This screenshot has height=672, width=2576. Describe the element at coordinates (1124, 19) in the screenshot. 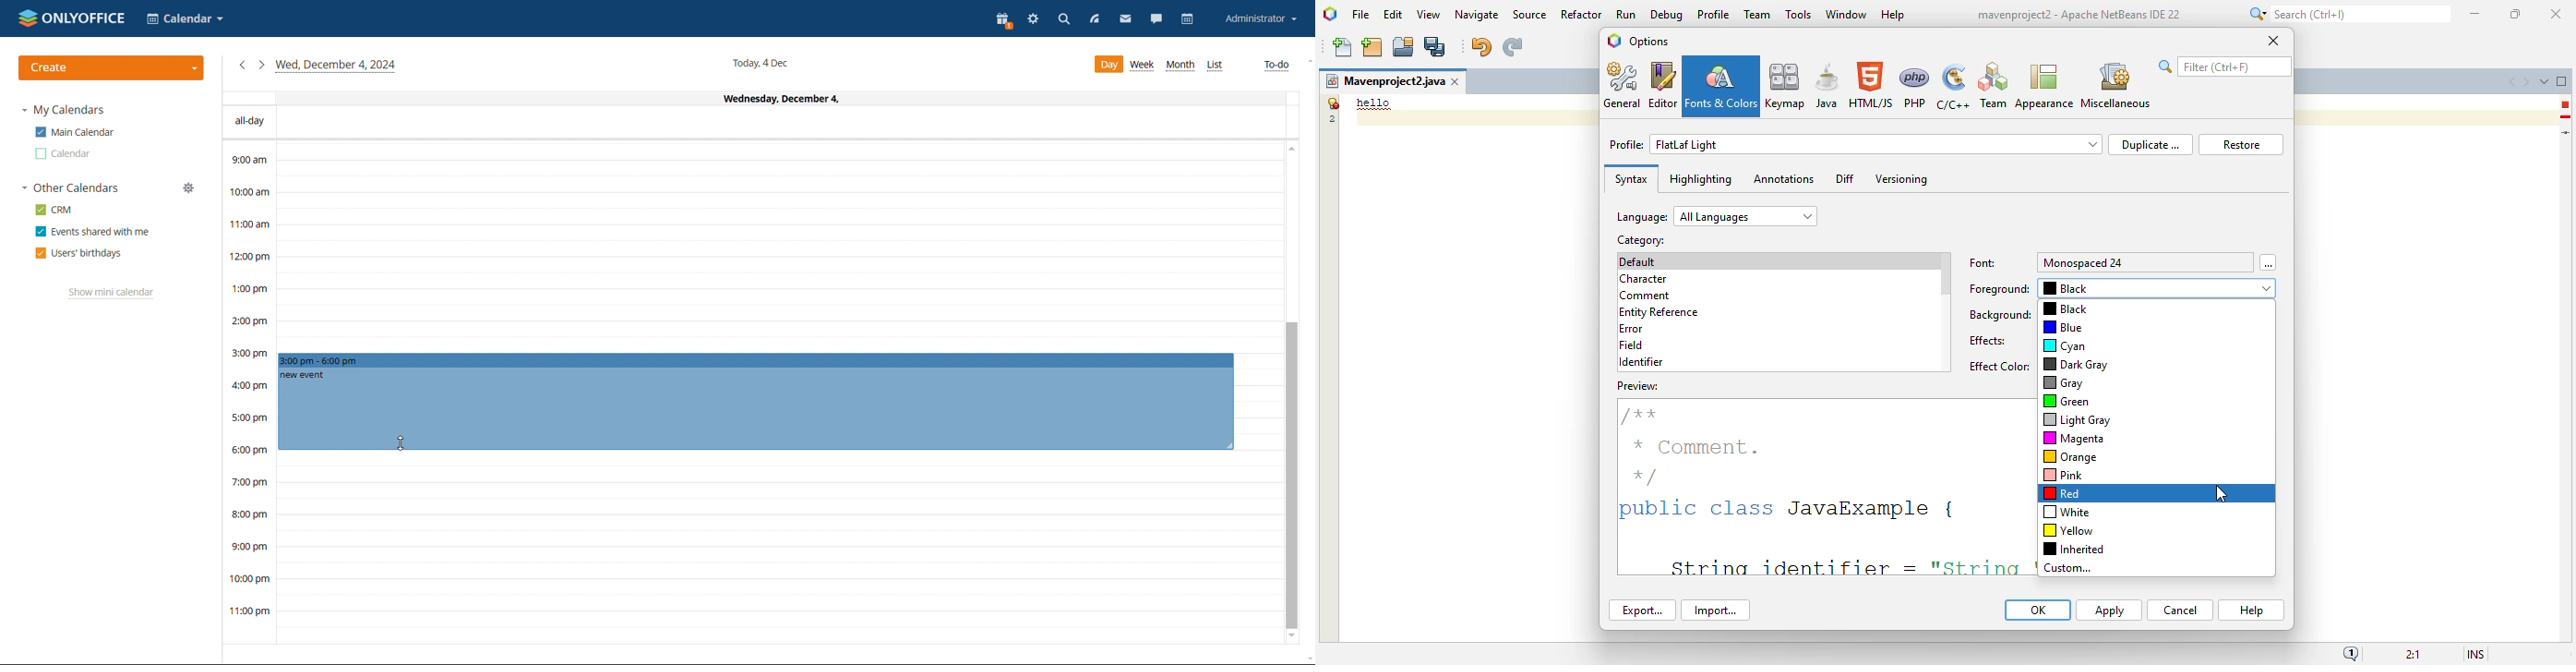

I see `mail` at that location.